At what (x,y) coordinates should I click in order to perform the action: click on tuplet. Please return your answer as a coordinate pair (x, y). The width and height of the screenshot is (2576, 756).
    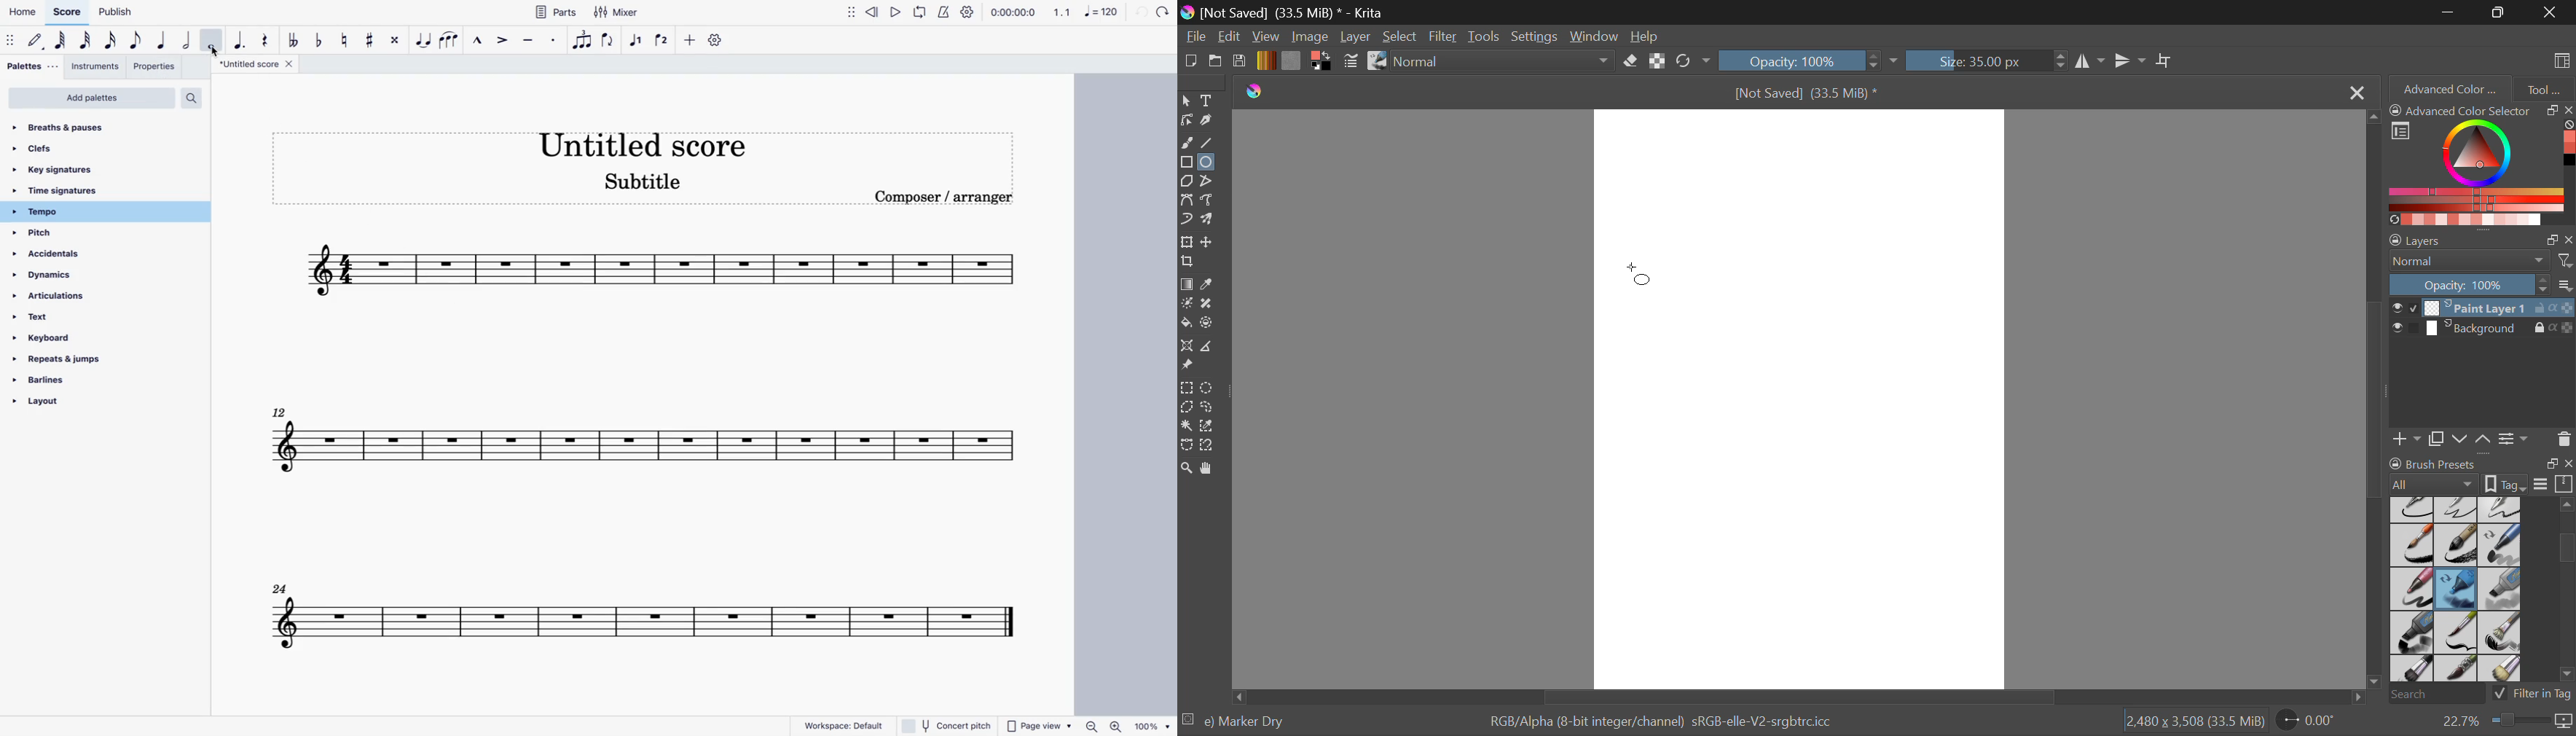
    Looking at the image, I should click on (582, 41).